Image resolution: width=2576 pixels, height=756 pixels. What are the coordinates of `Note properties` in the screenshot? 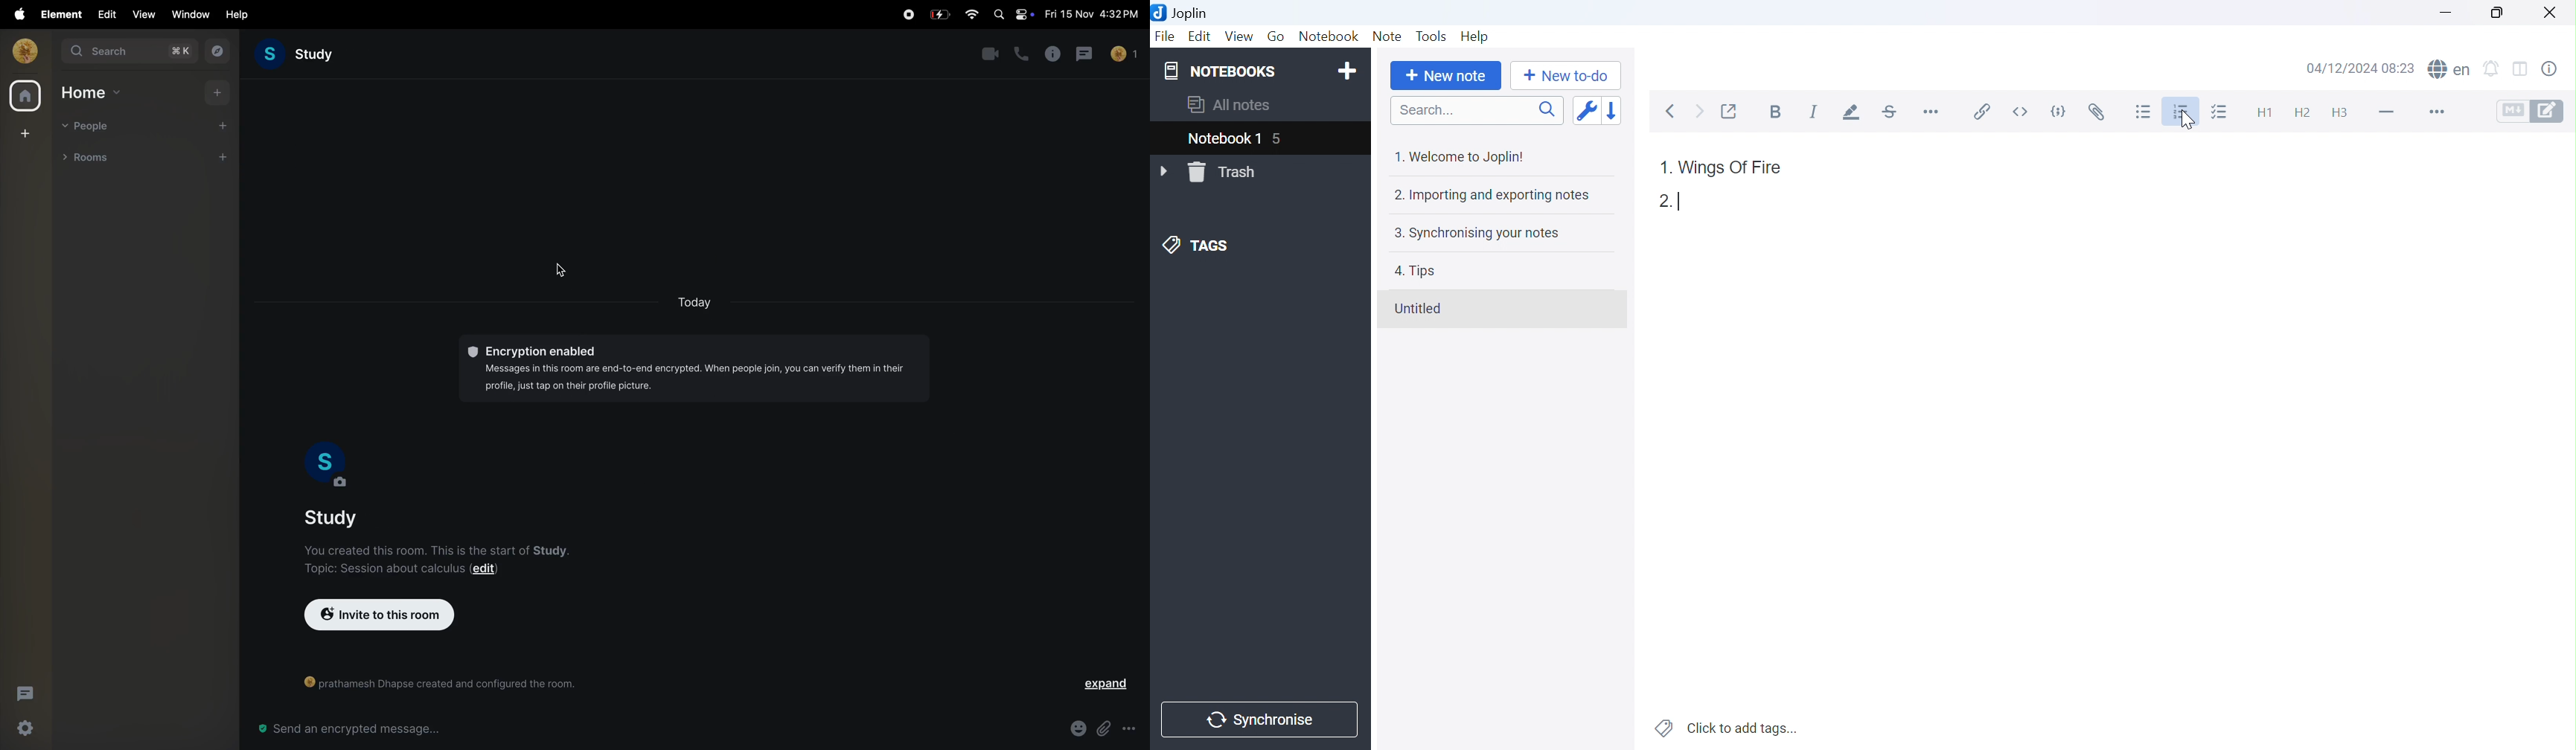 It's located at (2556, 68).